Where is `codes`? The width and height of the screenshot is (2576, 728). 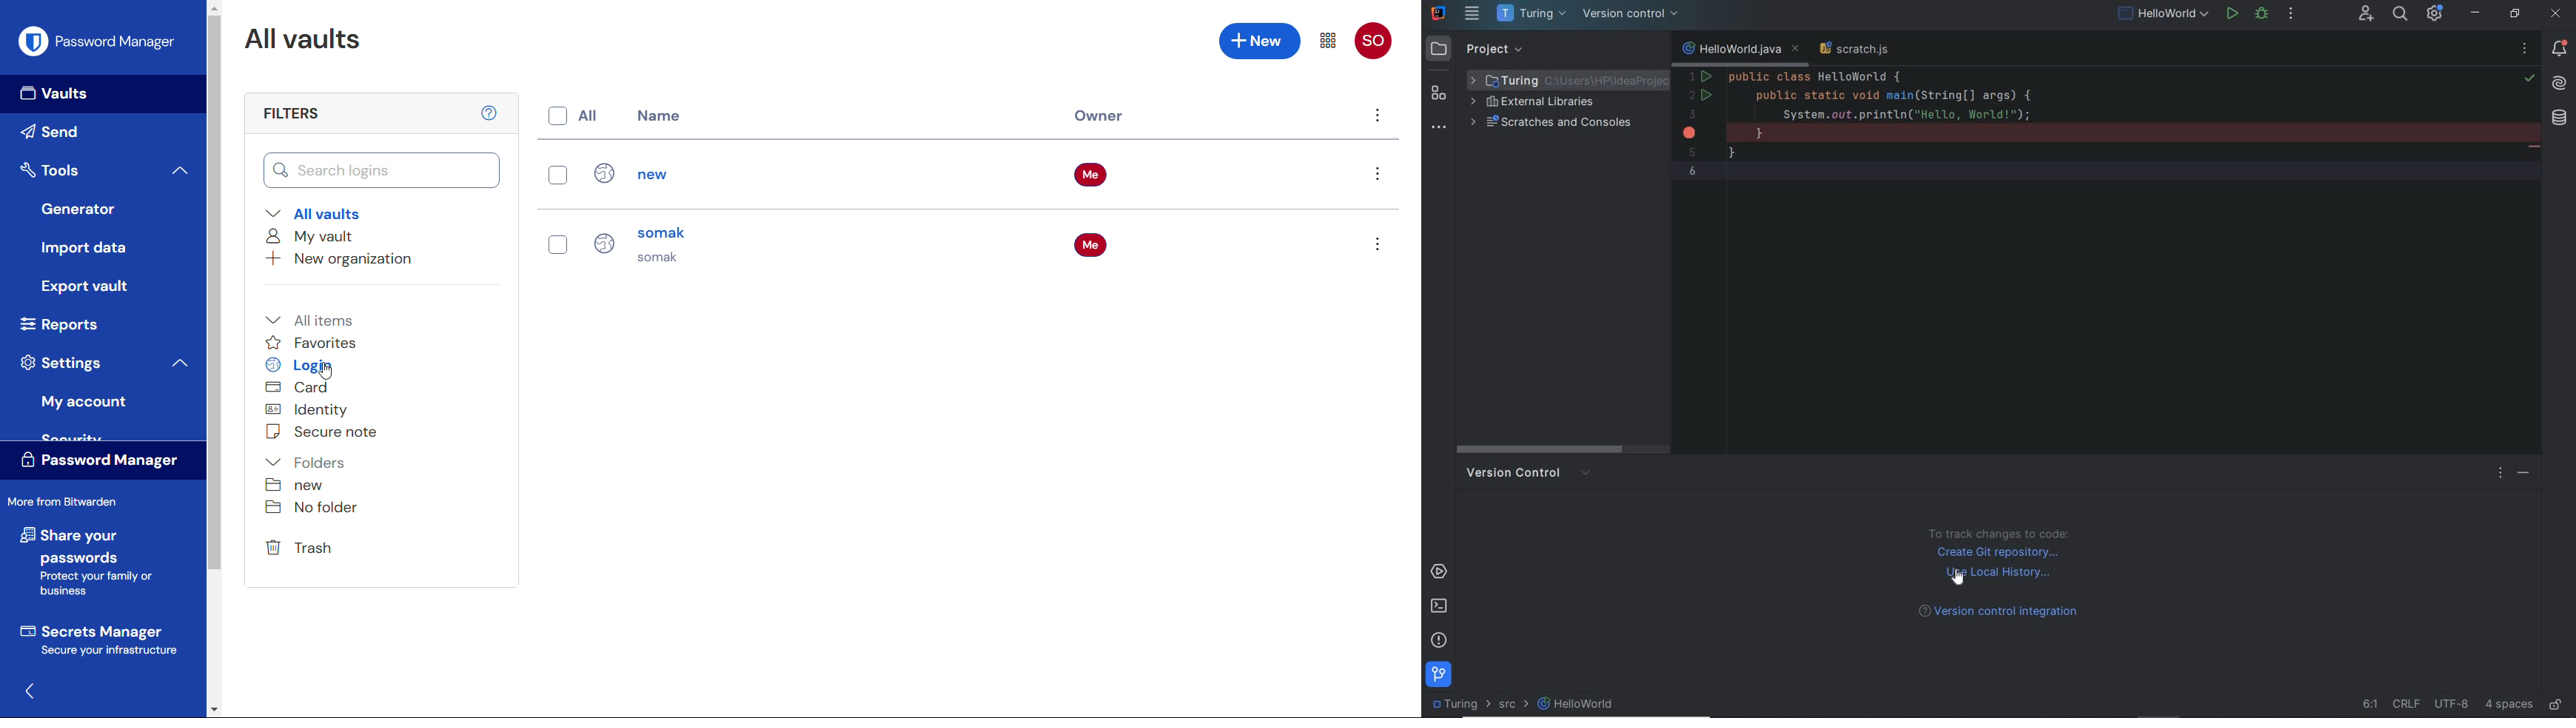 codes is located at coordinates (2072, 126).